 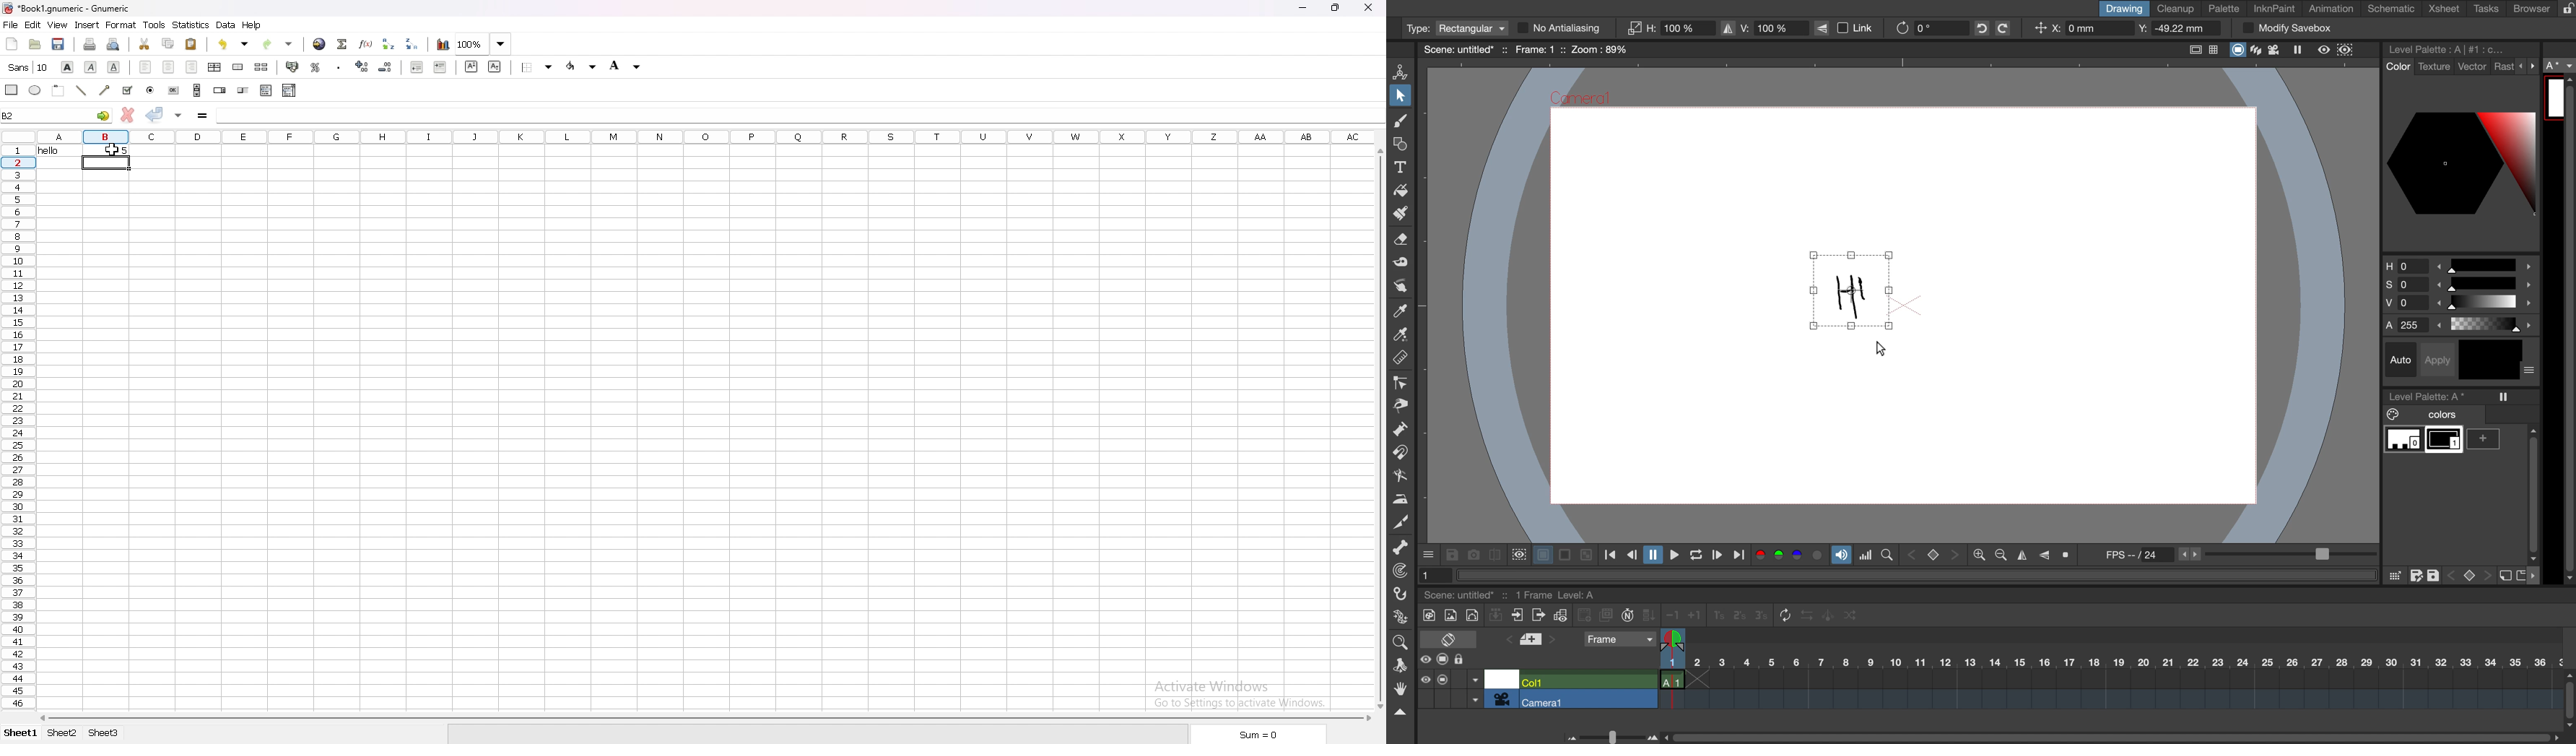 I want to click on save, so click(x=2434, y=574).